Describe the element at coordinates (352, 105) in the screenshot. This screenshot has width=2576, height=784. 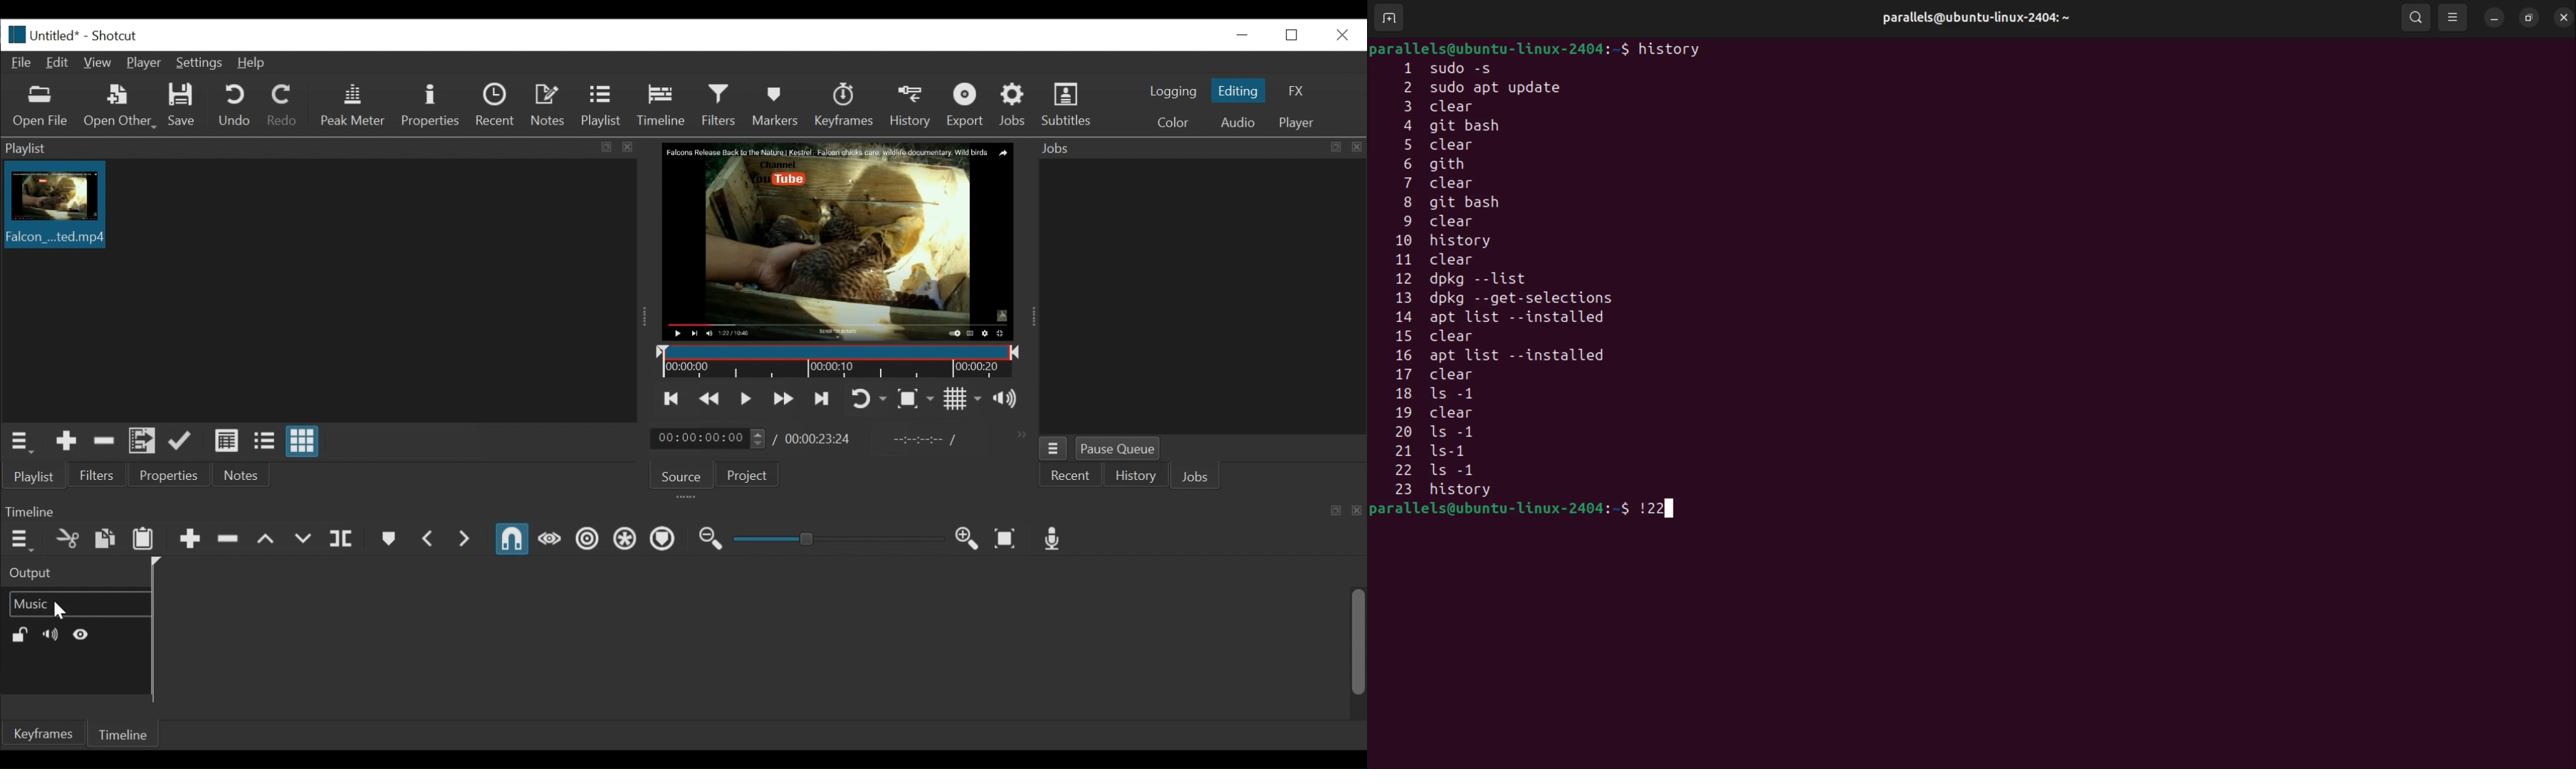
I see `Peak Meter` at that location.